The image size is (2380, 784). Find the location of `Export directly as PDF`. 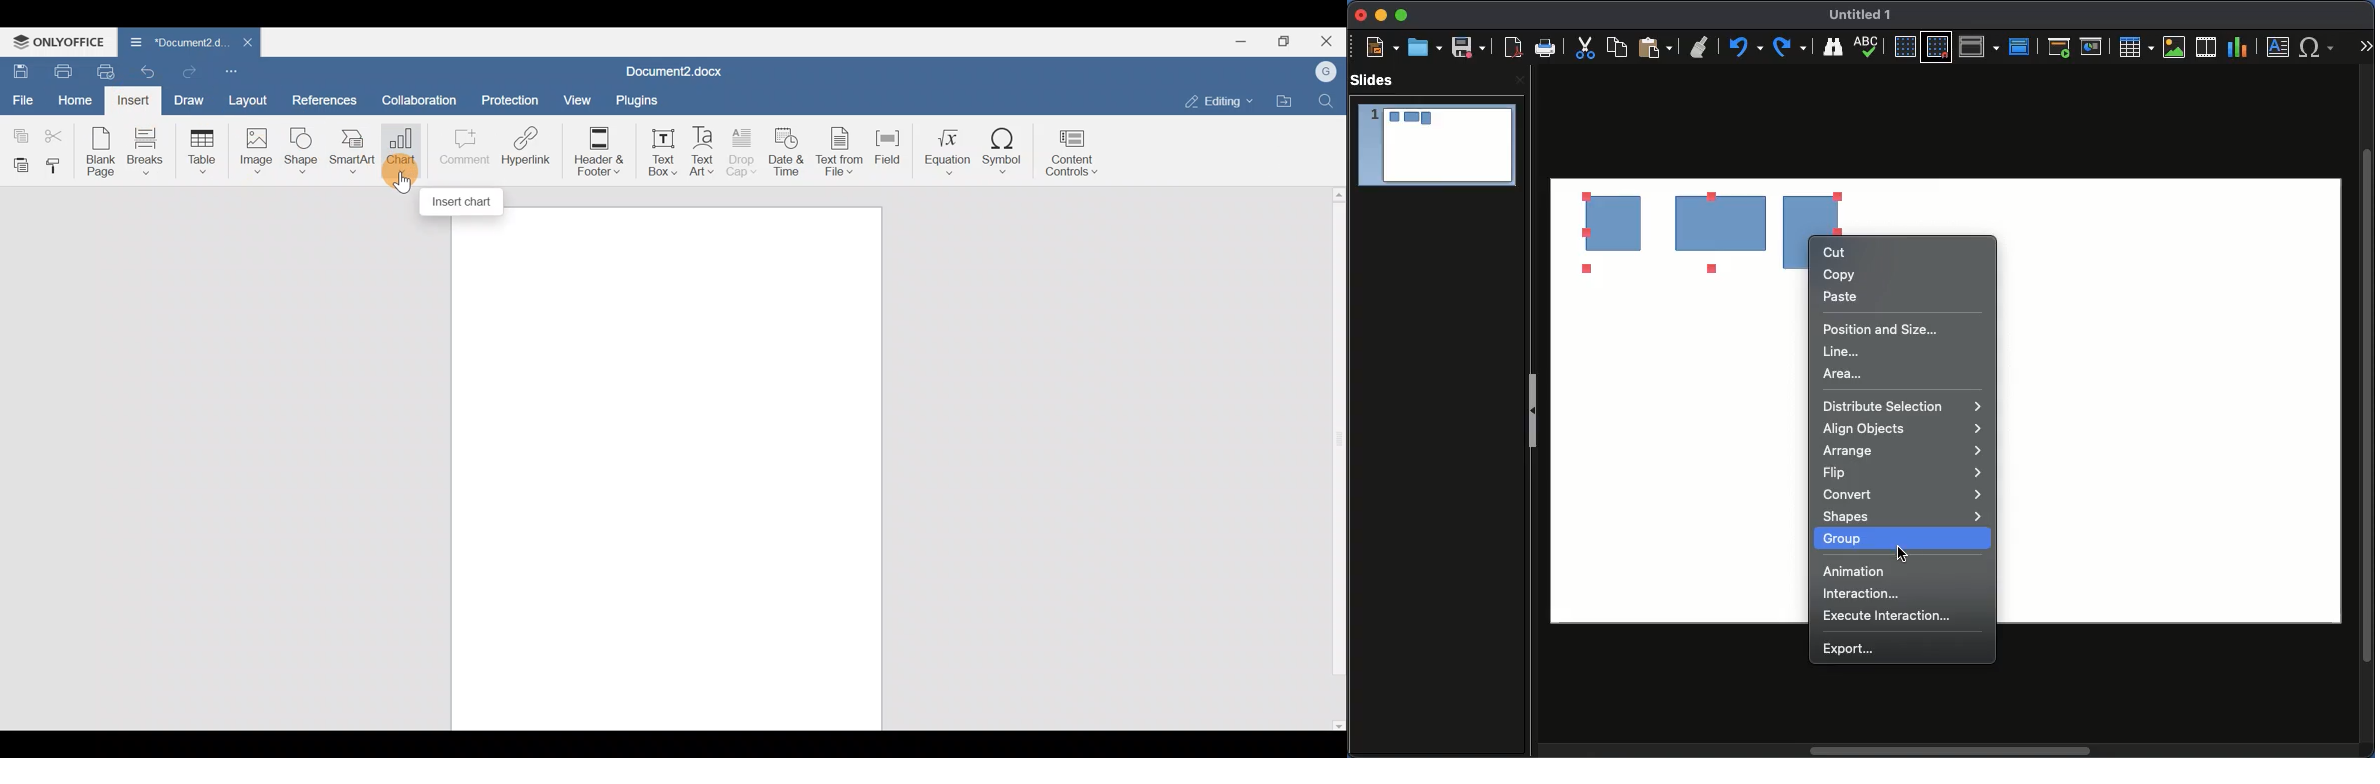

Export directly as PDF is located at coordinates (1510, 48).